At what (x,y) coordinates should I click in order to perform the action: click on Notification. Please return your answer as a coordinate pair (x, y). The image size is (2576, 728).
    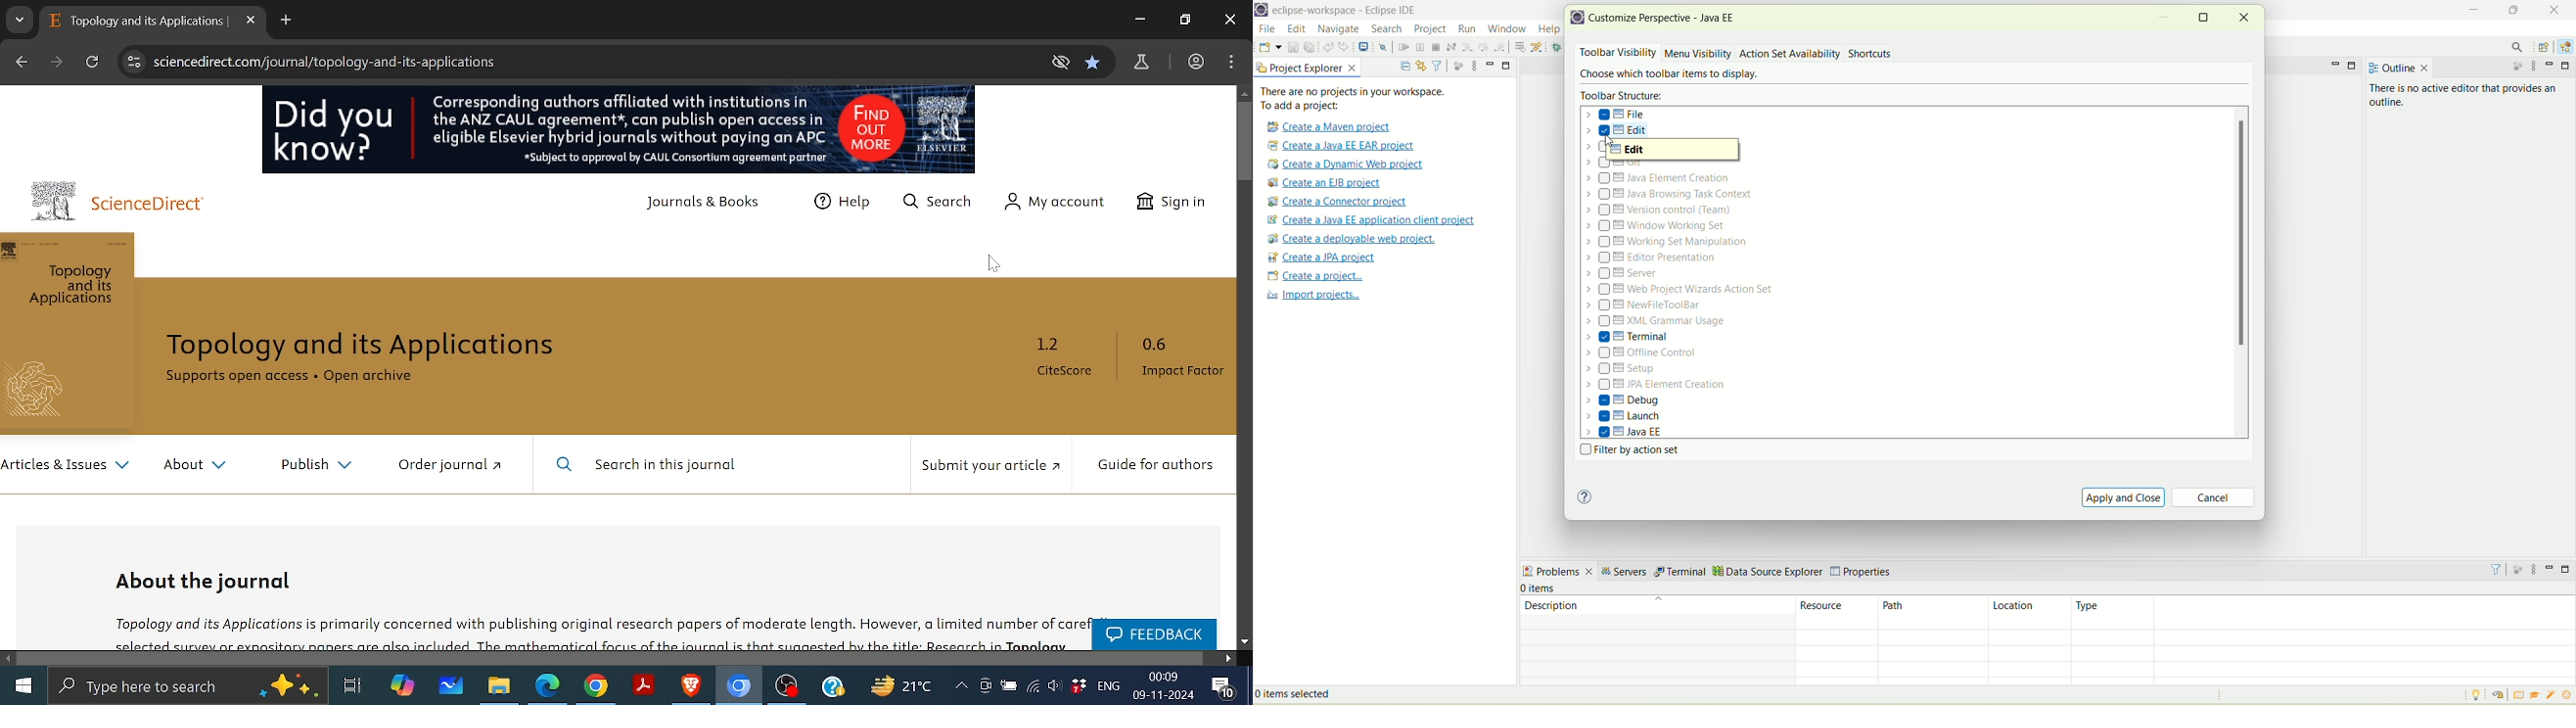
    Looking at the image, I should click on (1222, 687).